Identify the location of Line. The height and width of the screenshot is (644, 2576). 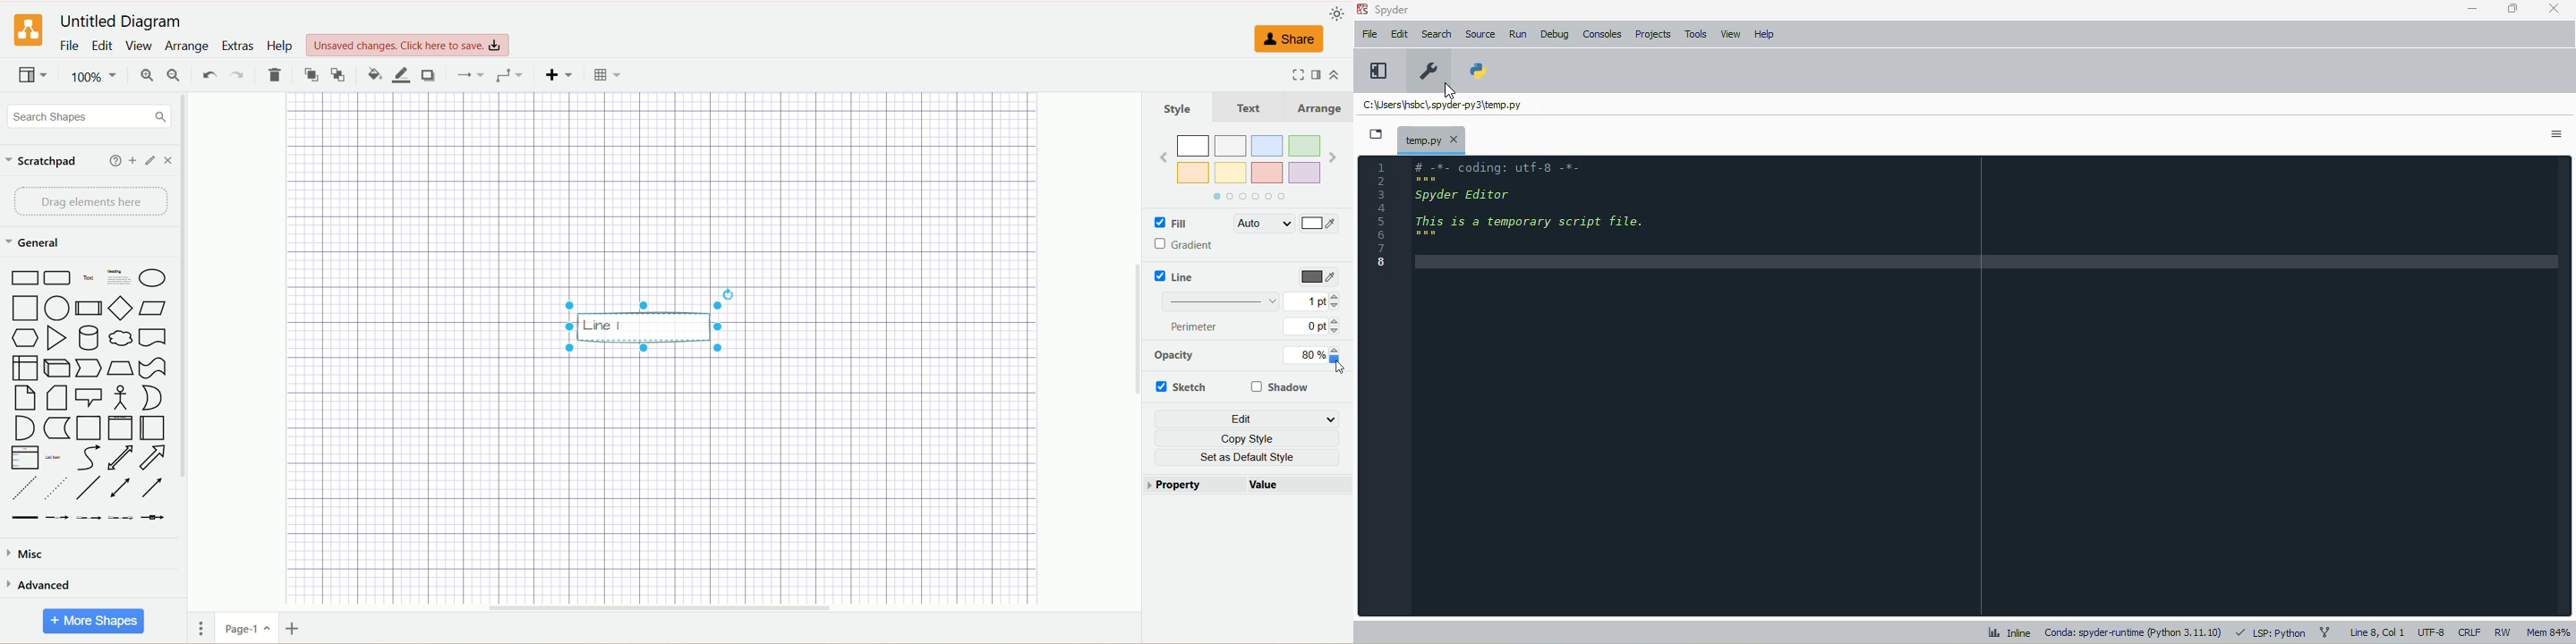
(1185, 278).